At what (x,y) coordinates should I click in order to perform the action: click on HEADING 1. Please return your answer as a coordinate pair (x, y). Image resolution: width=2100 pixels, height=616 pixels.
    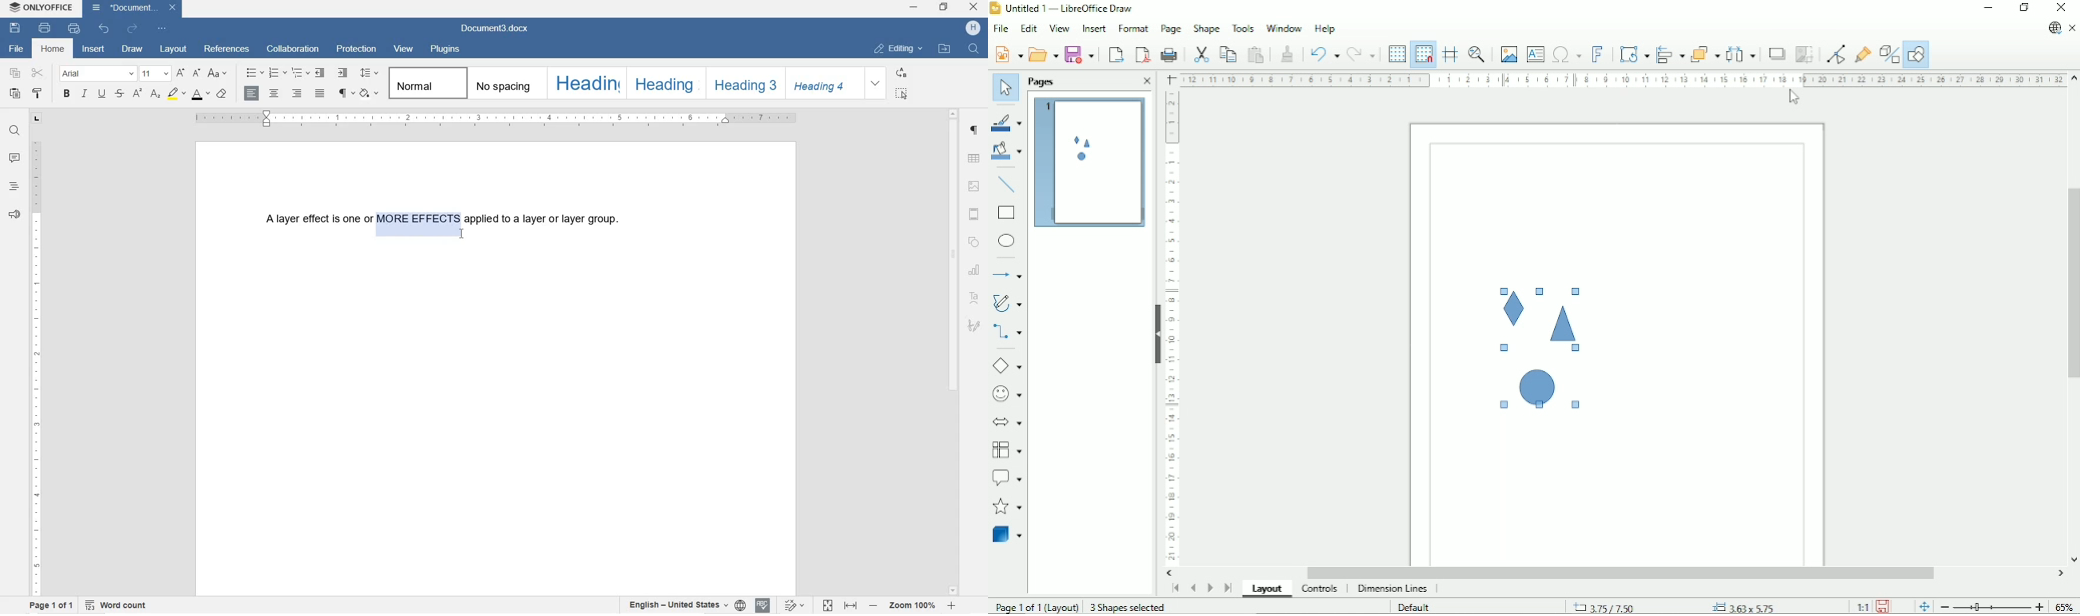
    Looking at the image, I should click on (585, 82).